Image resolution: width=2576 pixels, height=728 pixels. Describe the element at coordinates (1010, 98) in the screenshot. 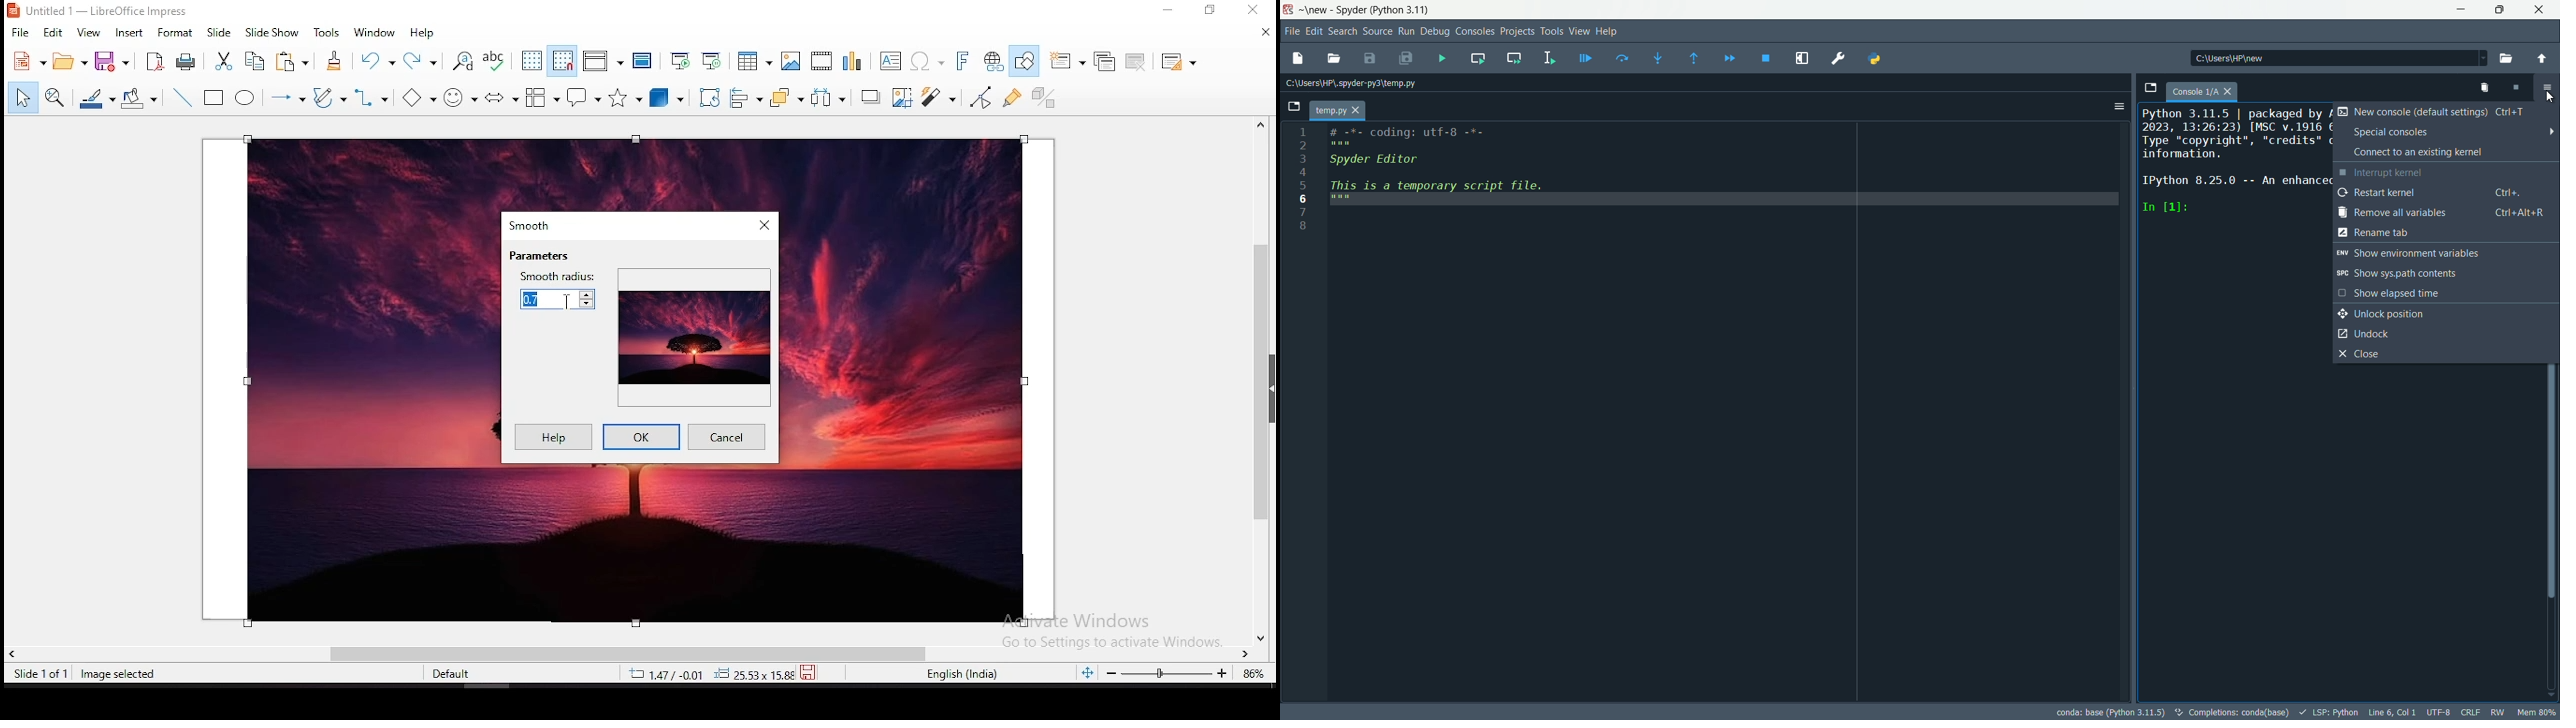

I see `show gluepoints functions` at that location.